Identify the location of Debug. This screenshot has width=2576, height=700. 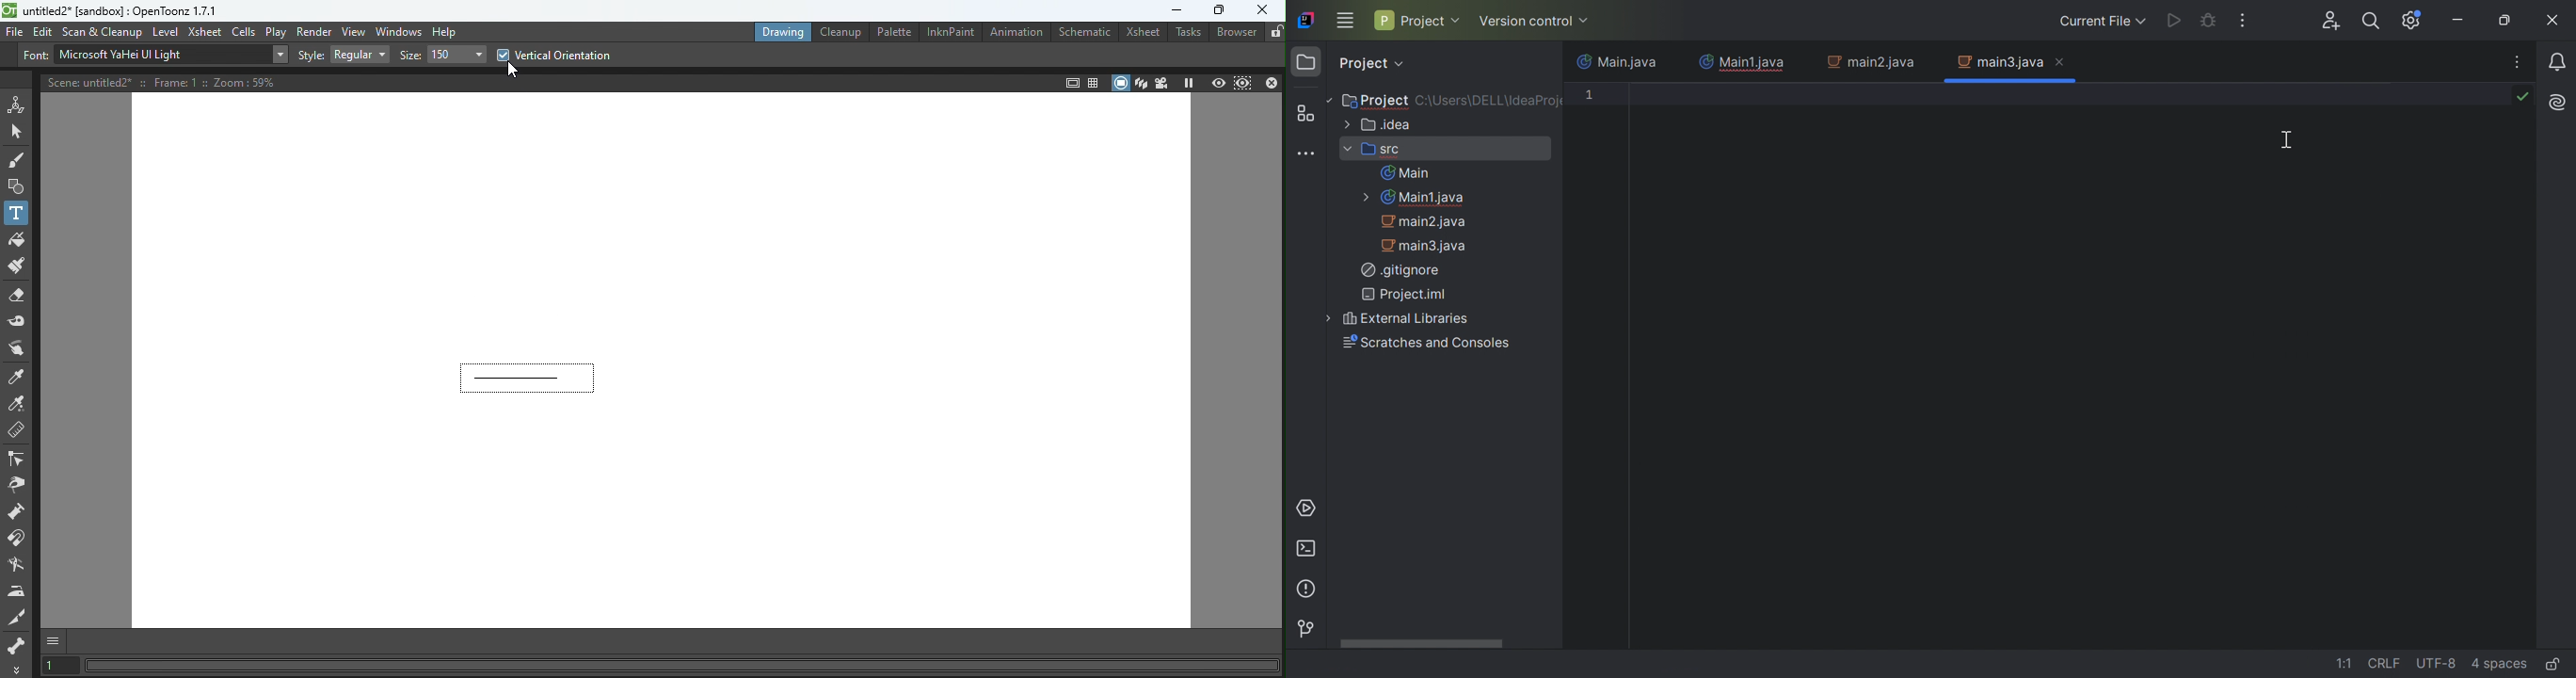
(2209, 22).